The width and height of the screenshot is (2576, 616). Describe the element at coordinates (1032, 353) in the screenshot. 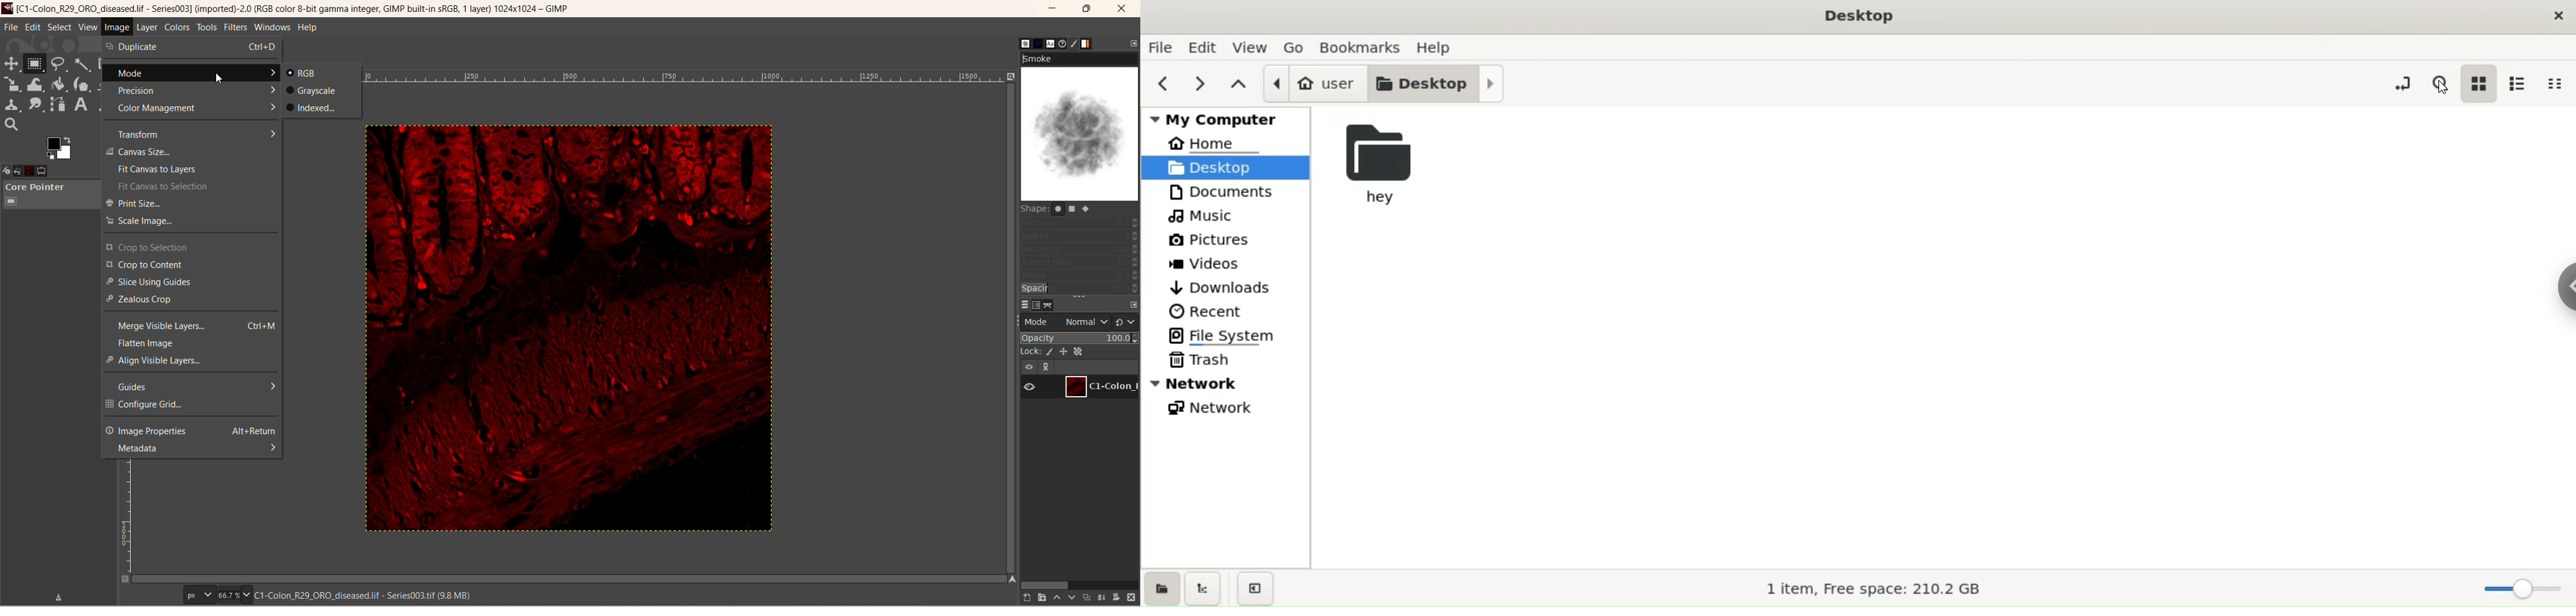

I see `lock` at that location.